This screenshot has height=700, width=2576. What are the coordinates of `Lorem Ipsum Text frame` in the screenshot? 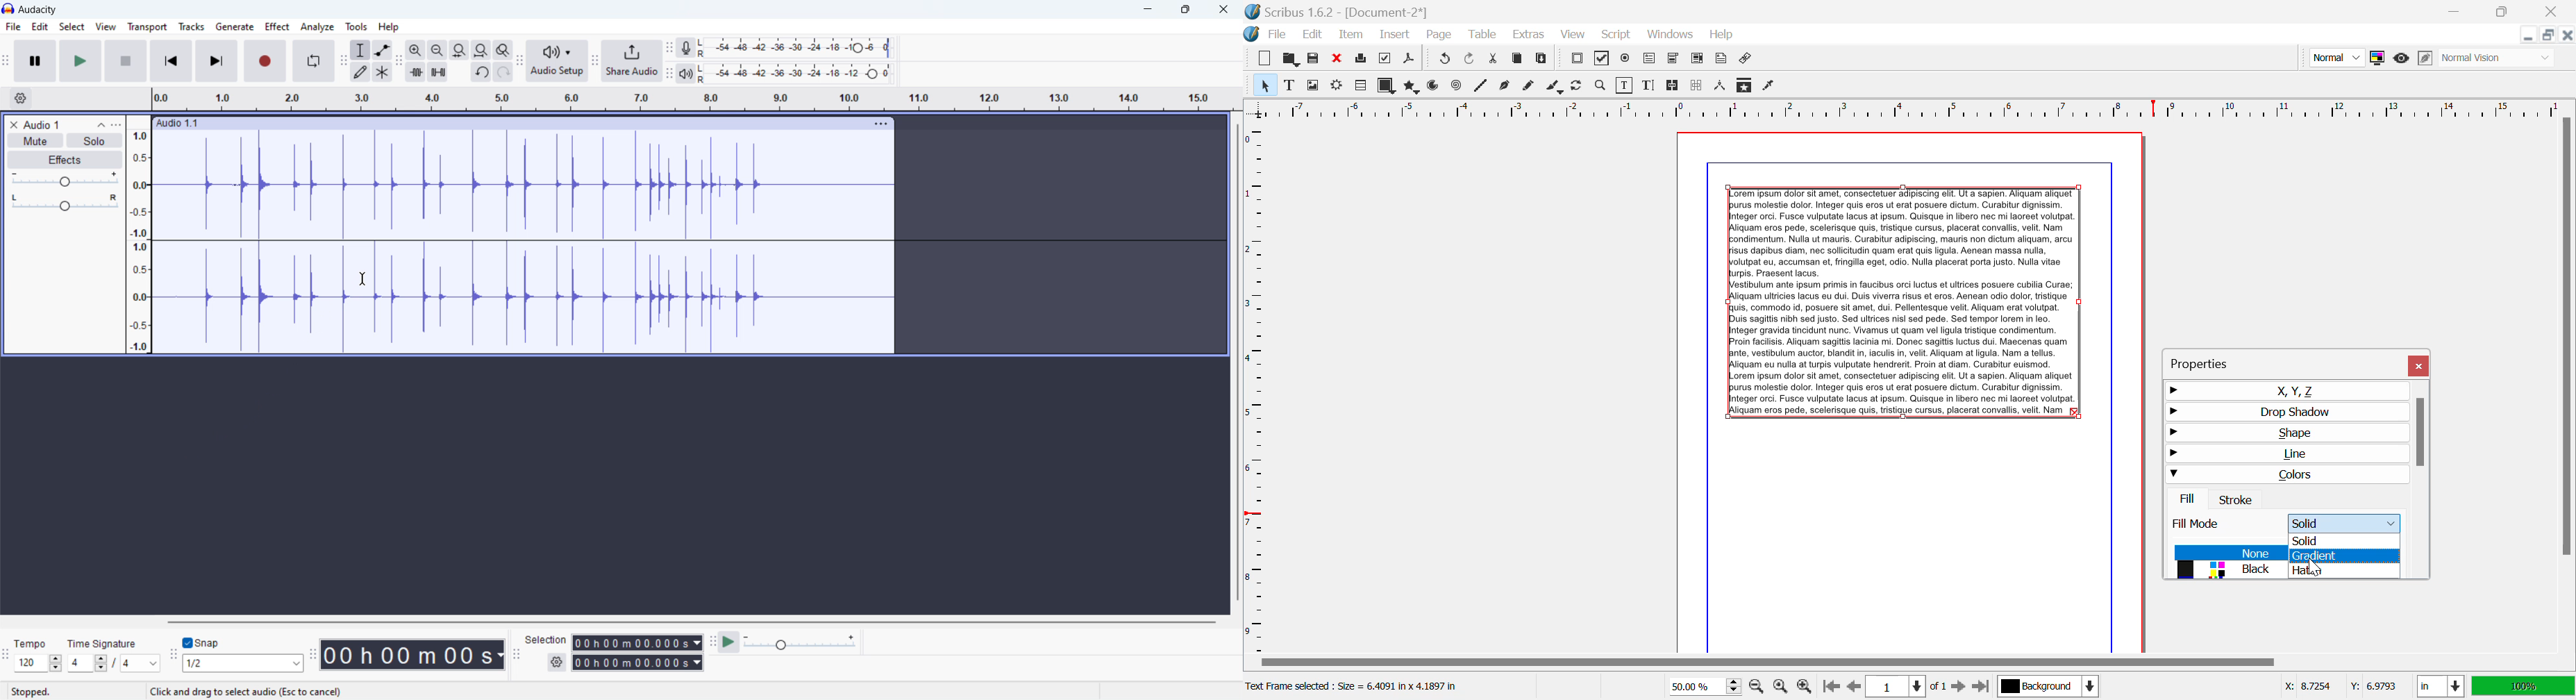 It's located at (1904, 302).